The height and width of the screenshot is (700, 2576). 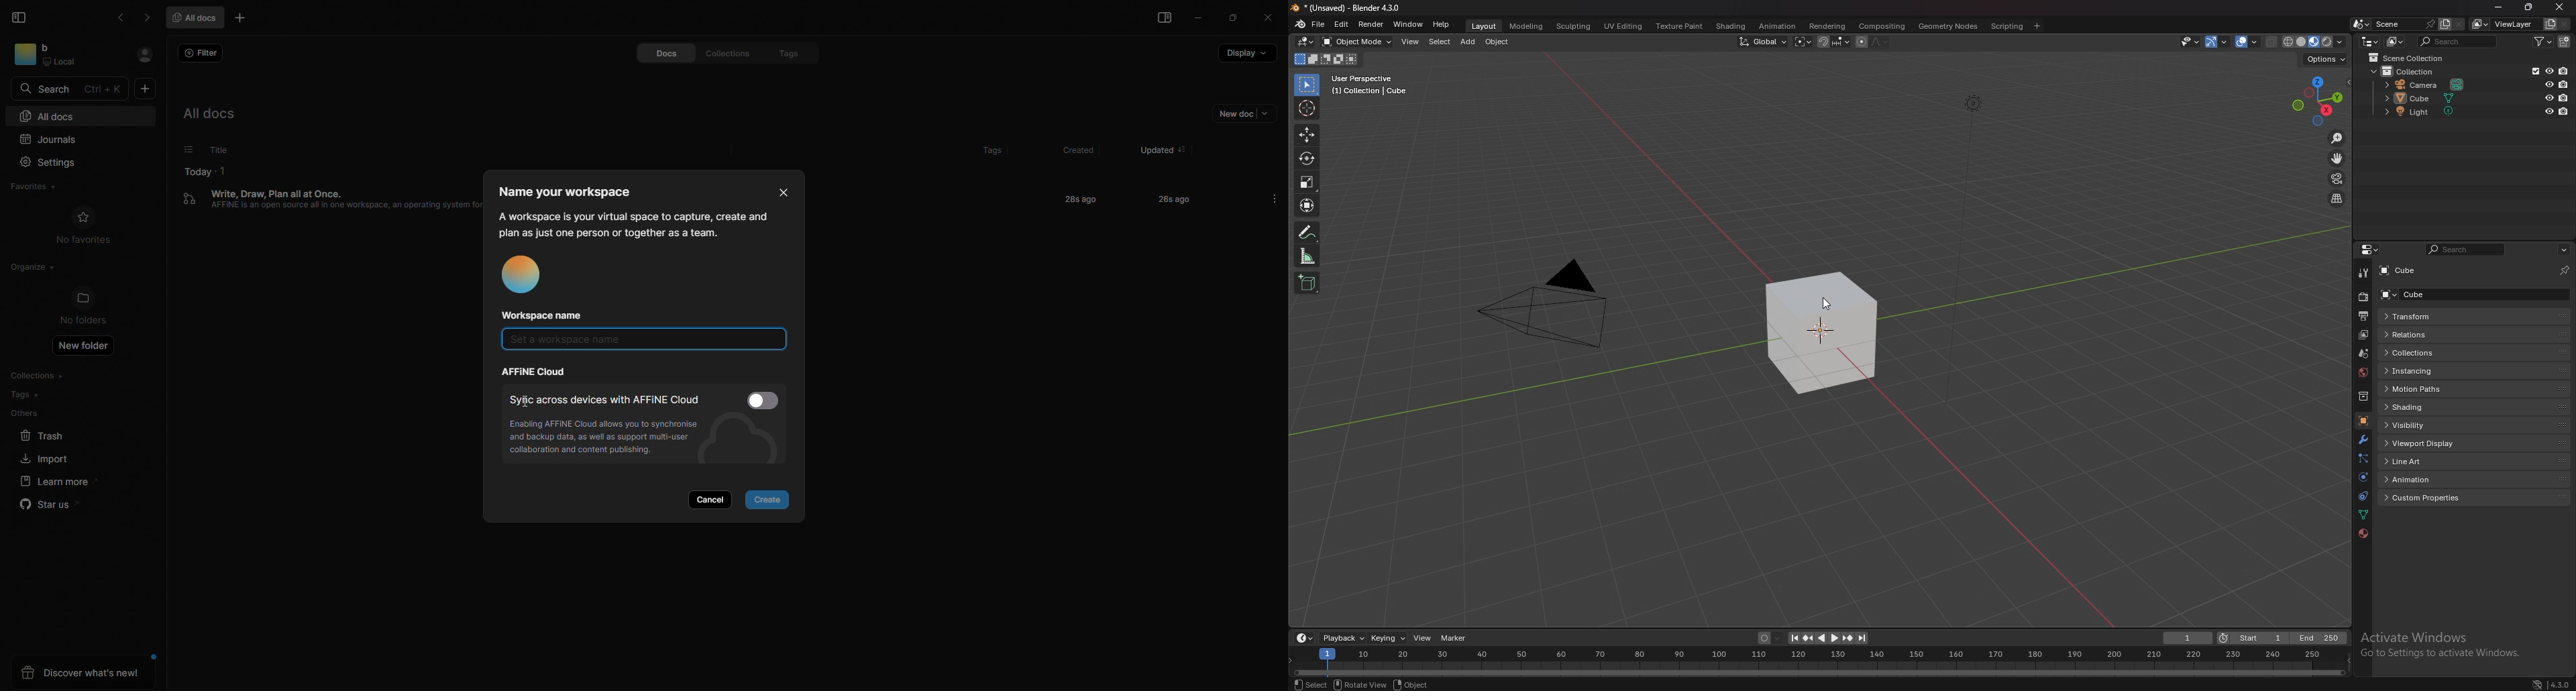 I want to click on learn more, so click(x=54, y=481).